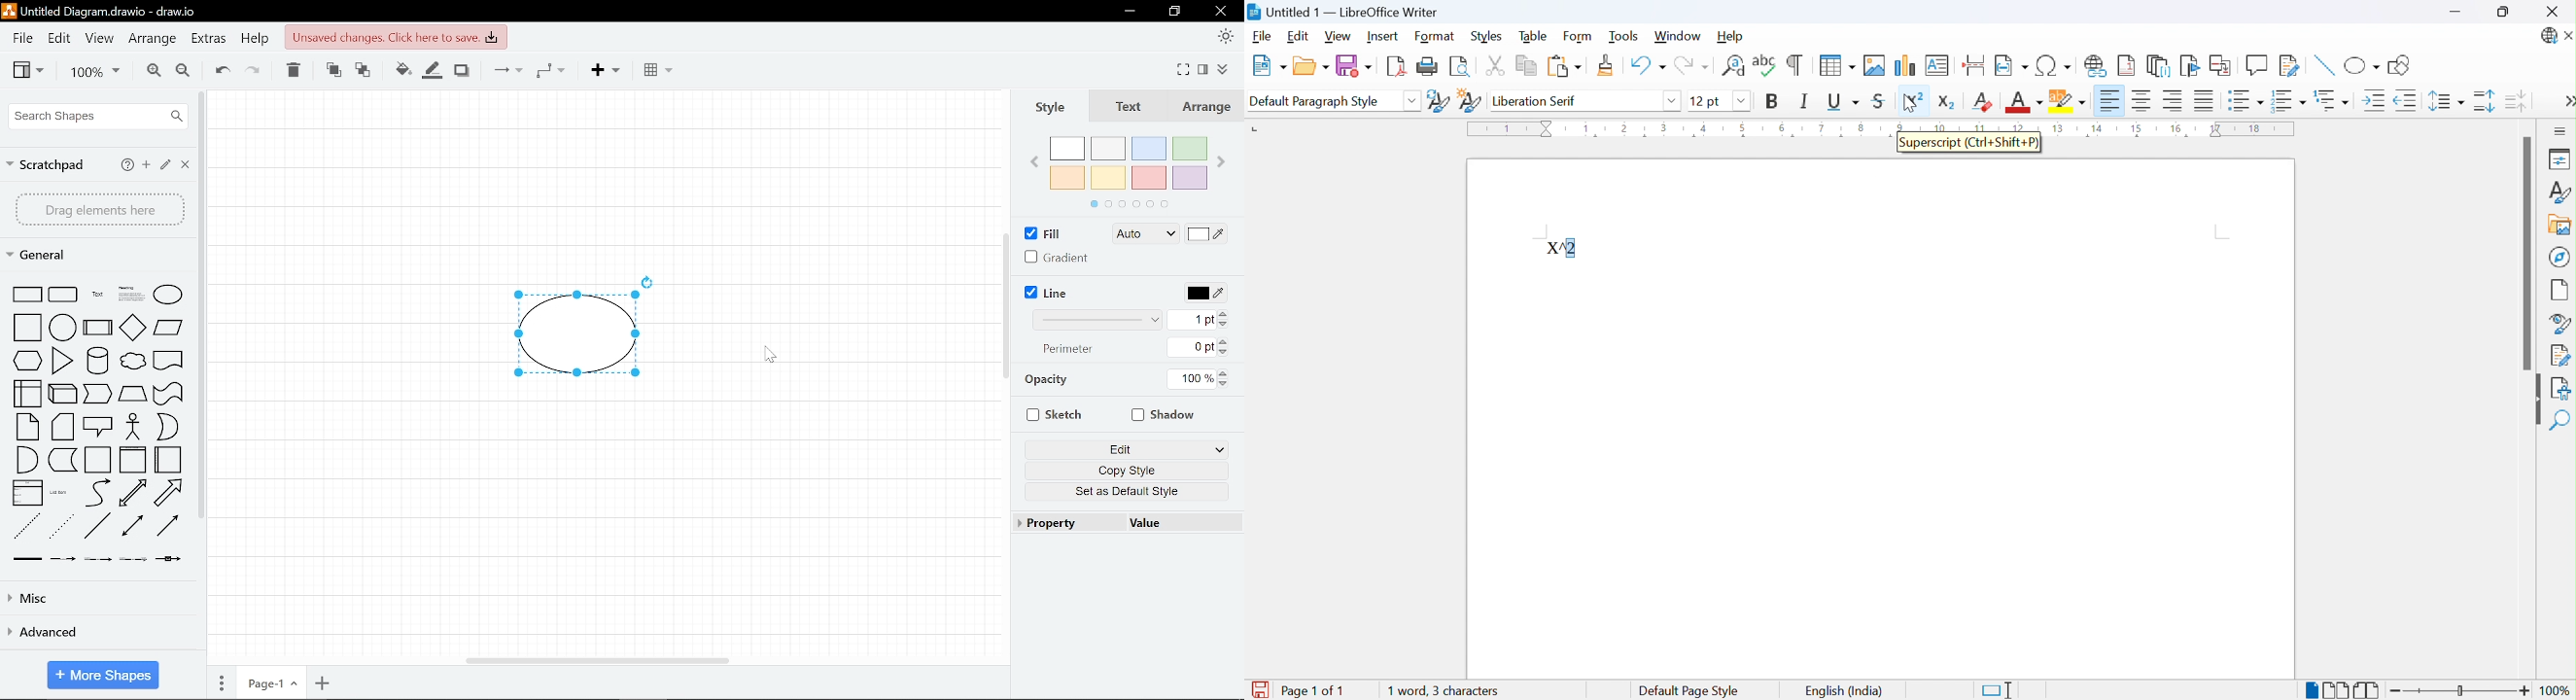  I want to click on Underline, so click(1842, 103).